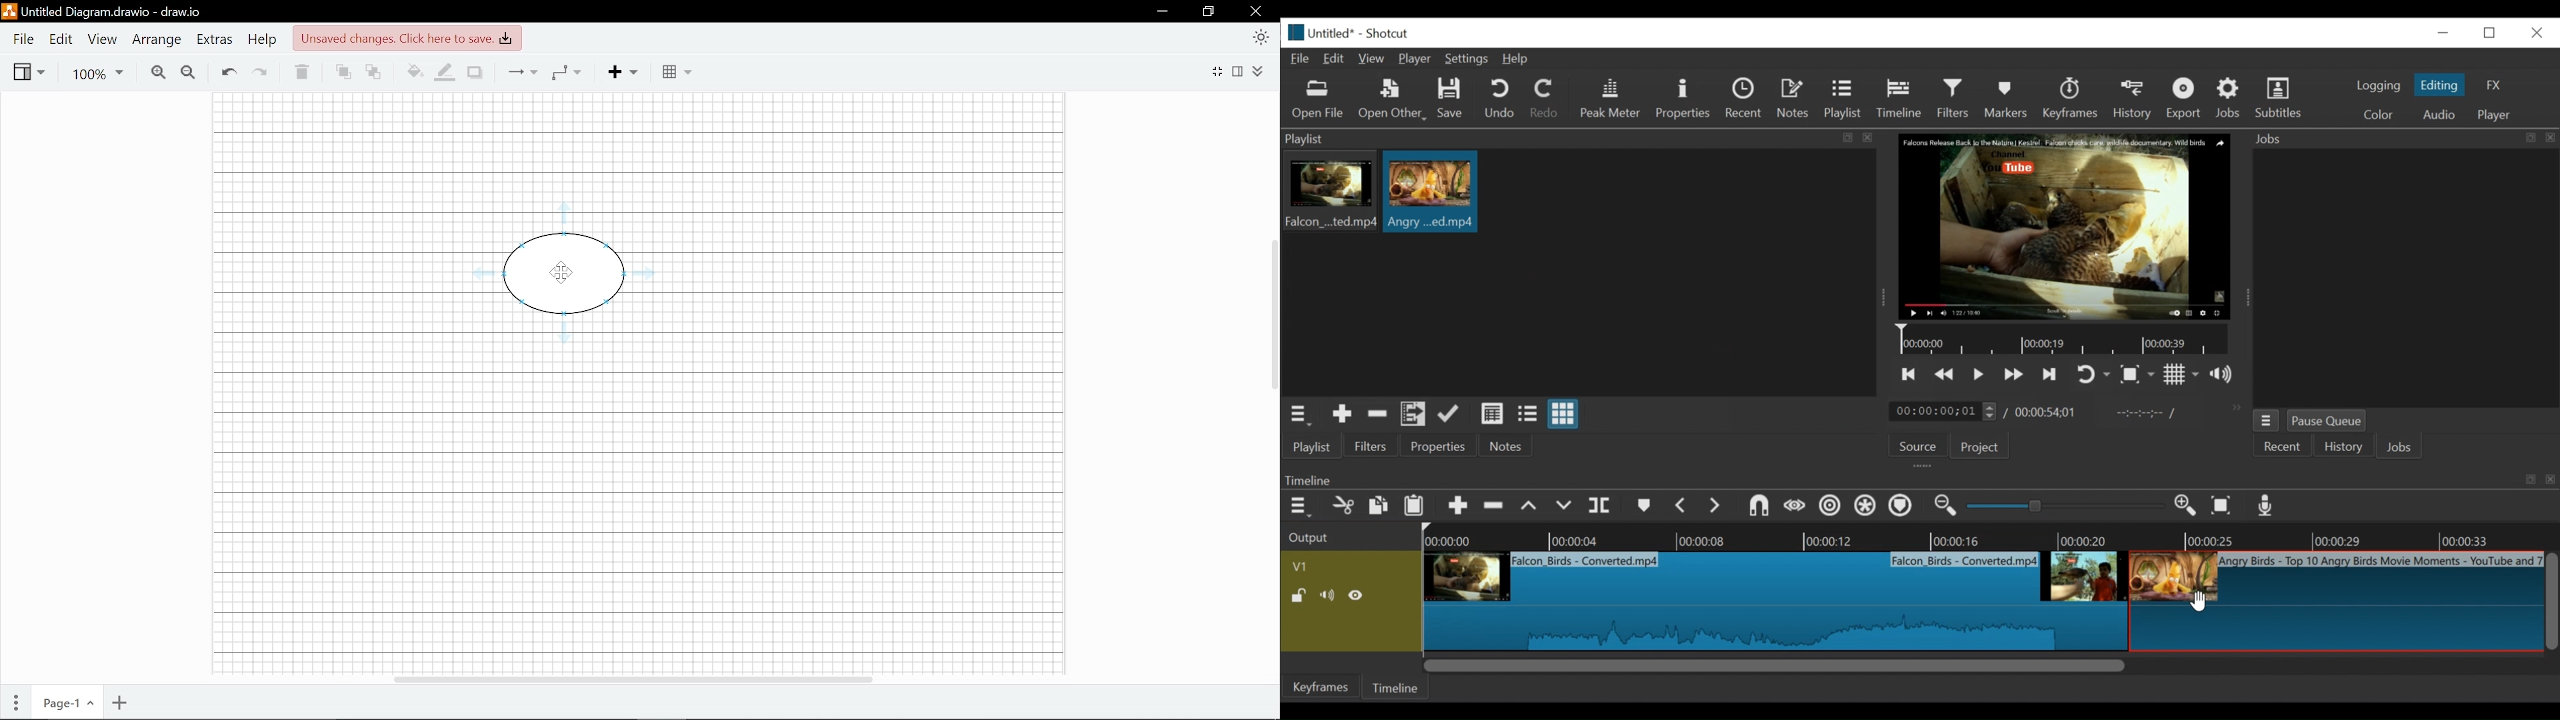  What do you see at coordinates (1299, 595) in the screenshot?
I see `(un)lock track` at bounding box center [1299, 595].